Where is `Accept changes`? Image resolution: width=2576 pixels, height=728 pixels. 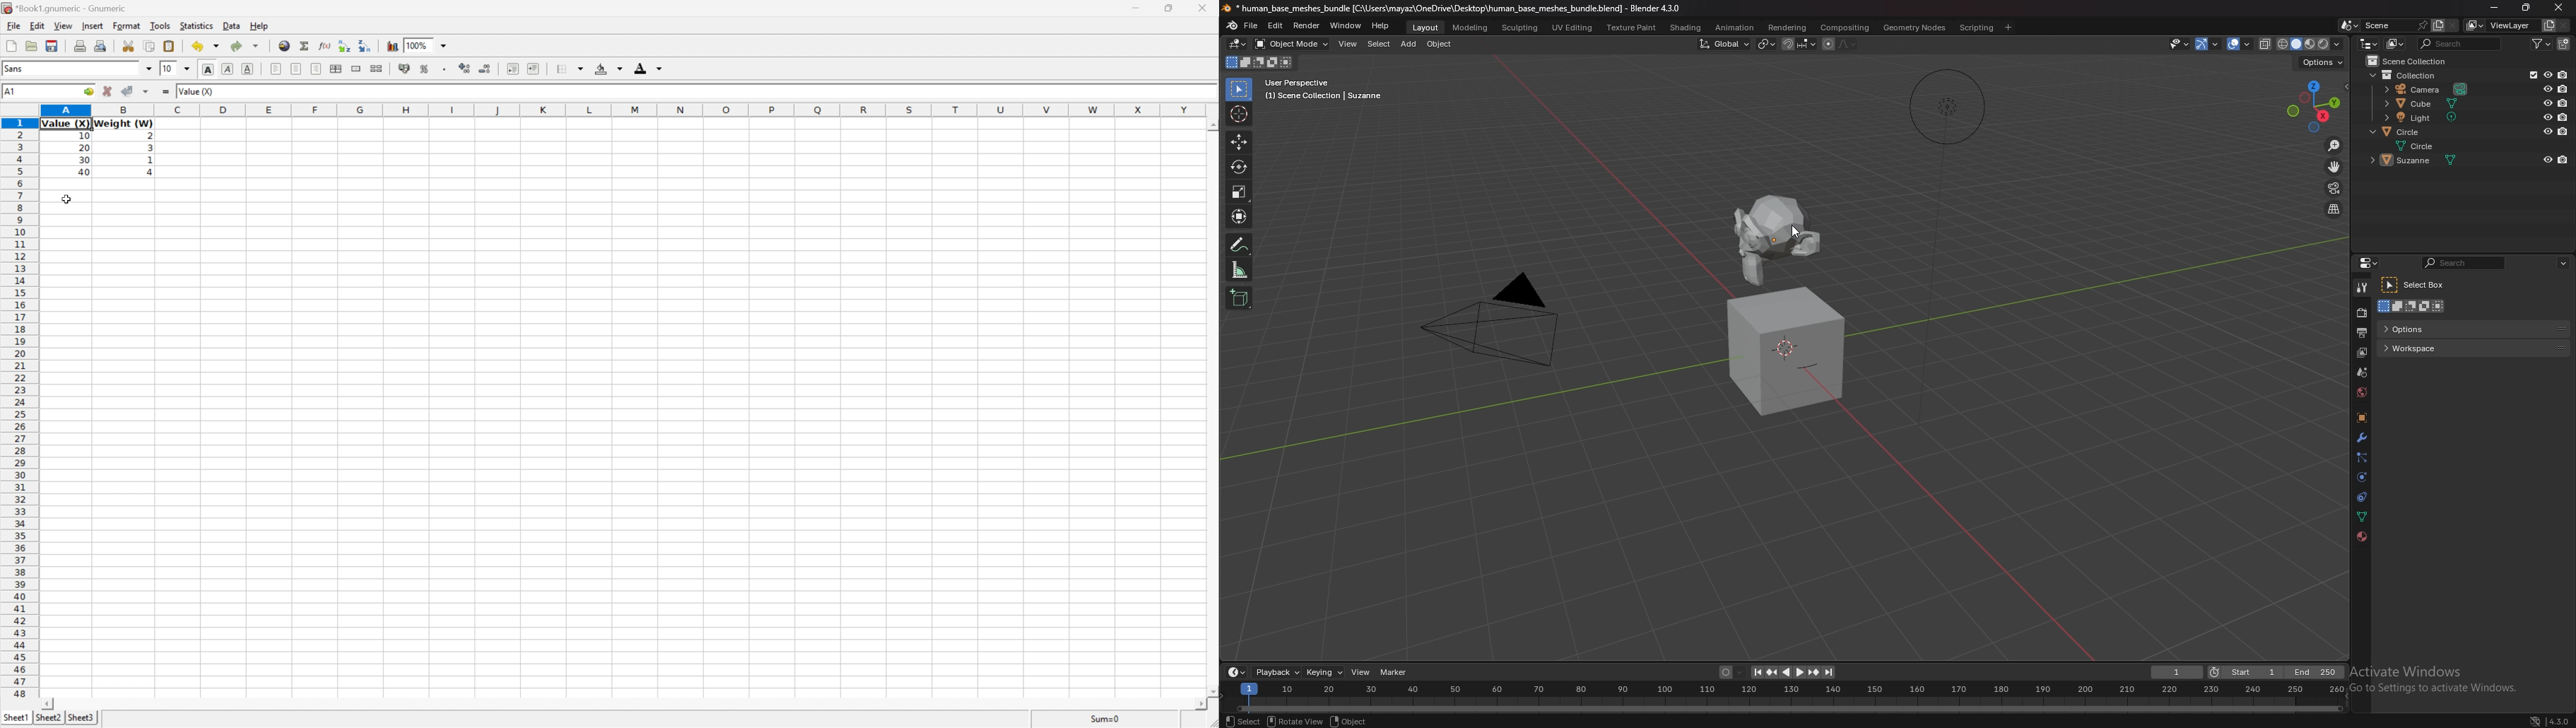 Accept changes is located at coordinates (127, 91).